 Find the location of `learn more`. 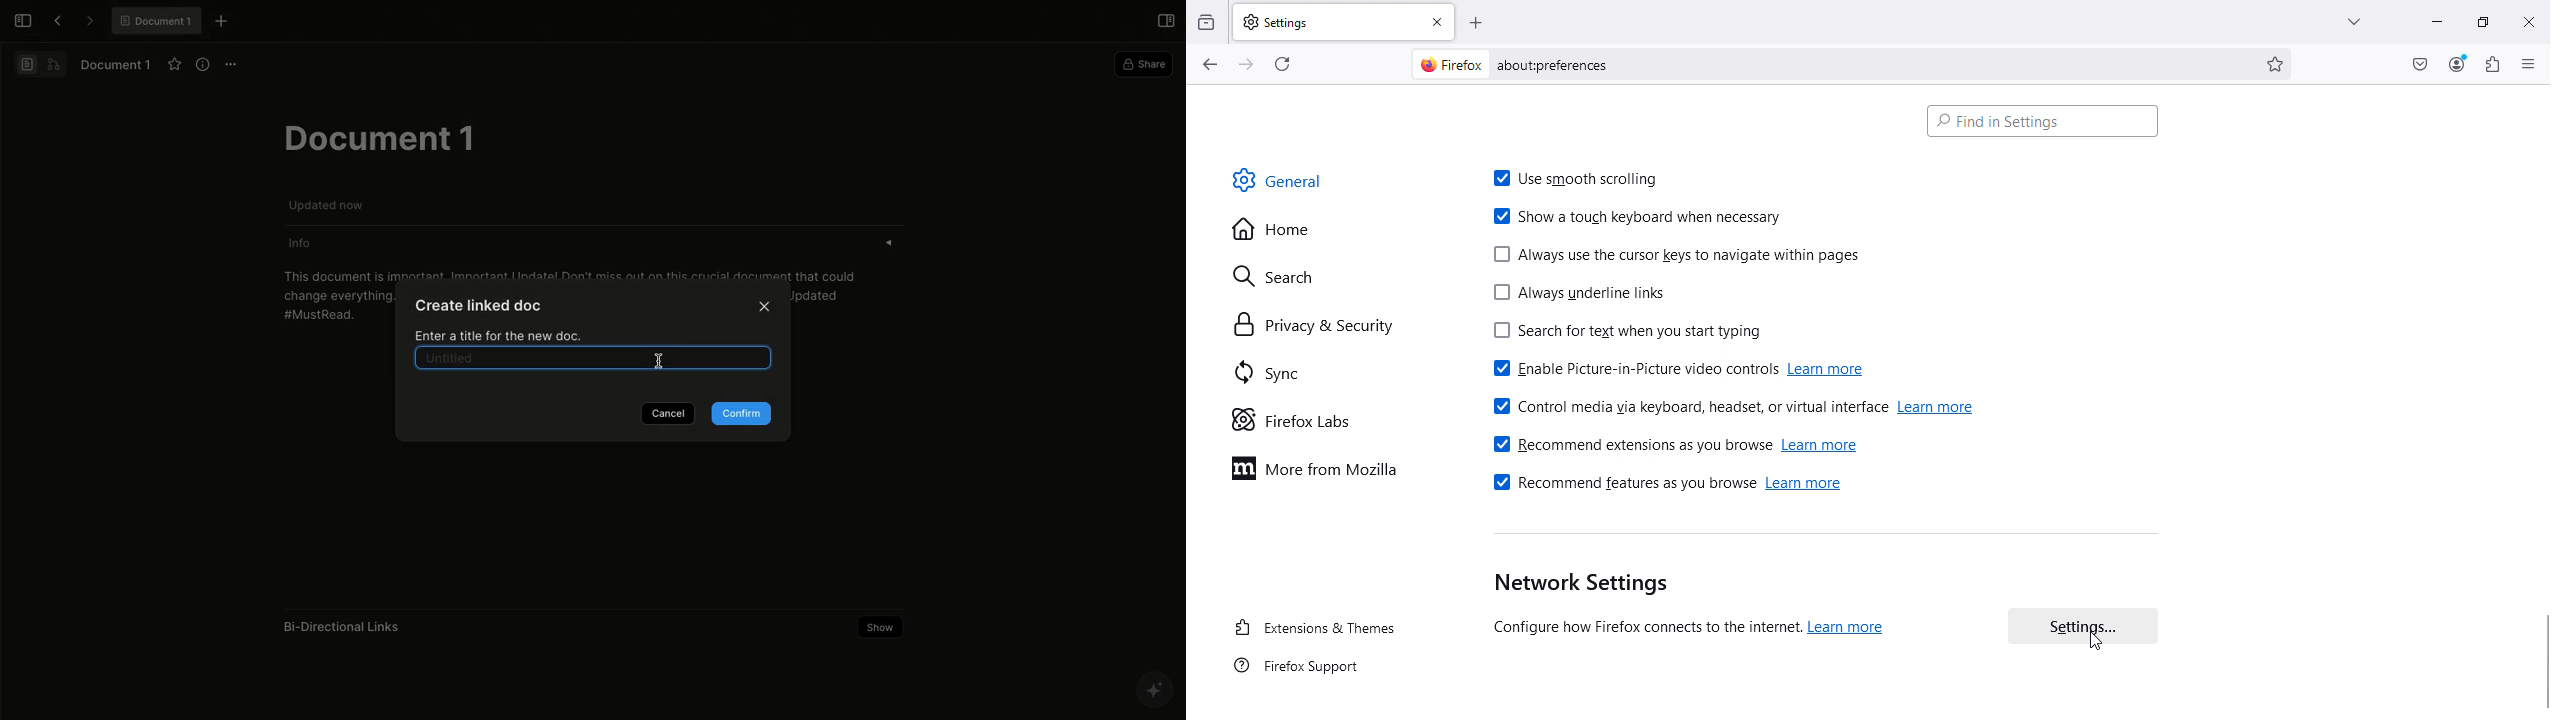

learn more is located at coordinates (1821, 446).